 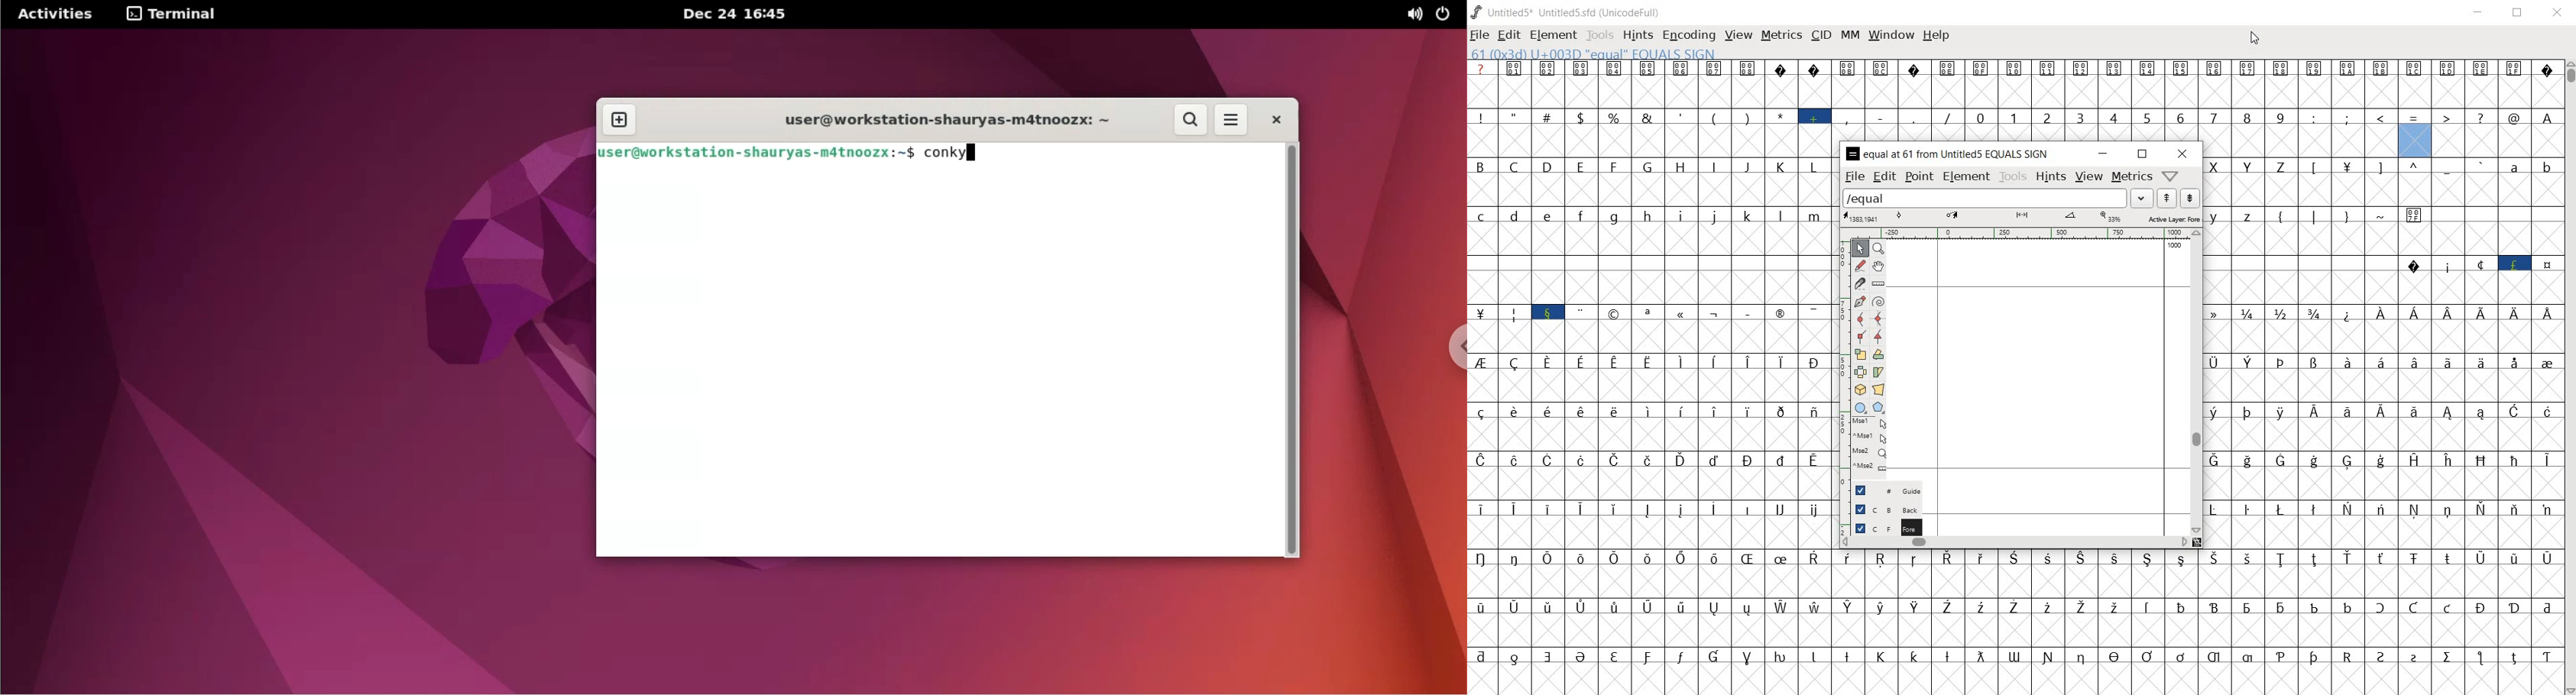 I want to click on Rotate the selection, so click(x=1879, y=356).